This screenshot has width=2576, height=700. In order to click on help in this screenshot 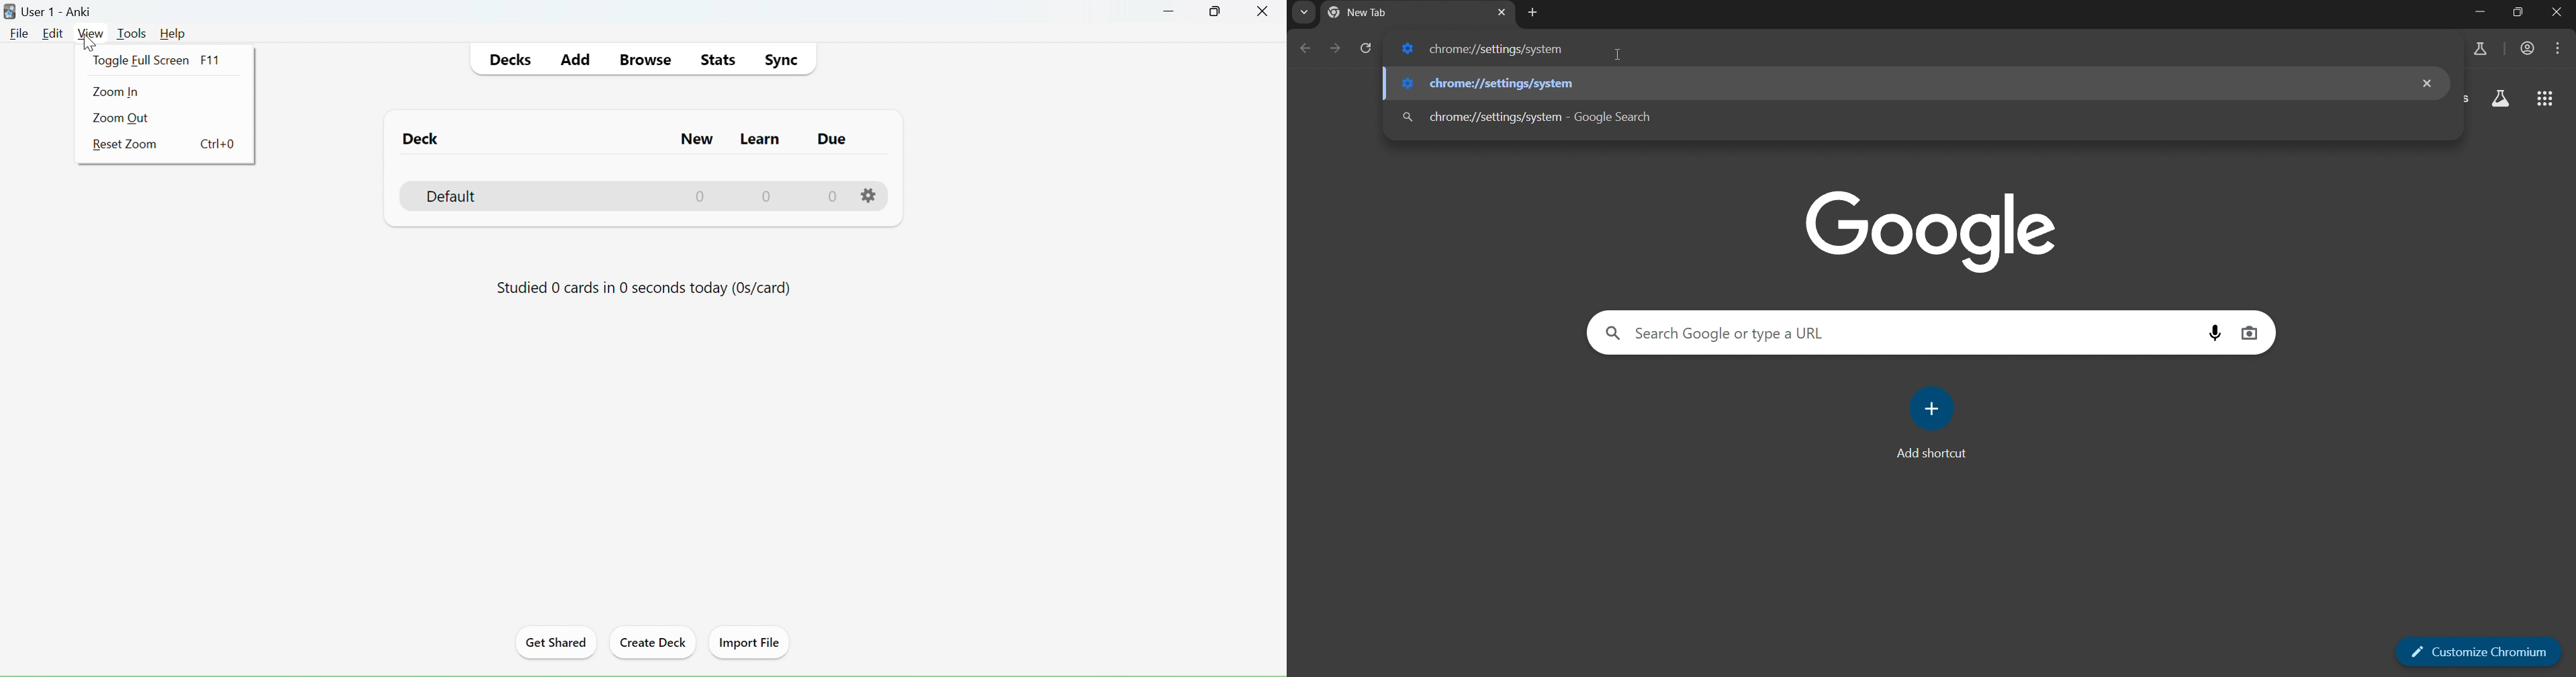, I will do `click(173, 34)`.